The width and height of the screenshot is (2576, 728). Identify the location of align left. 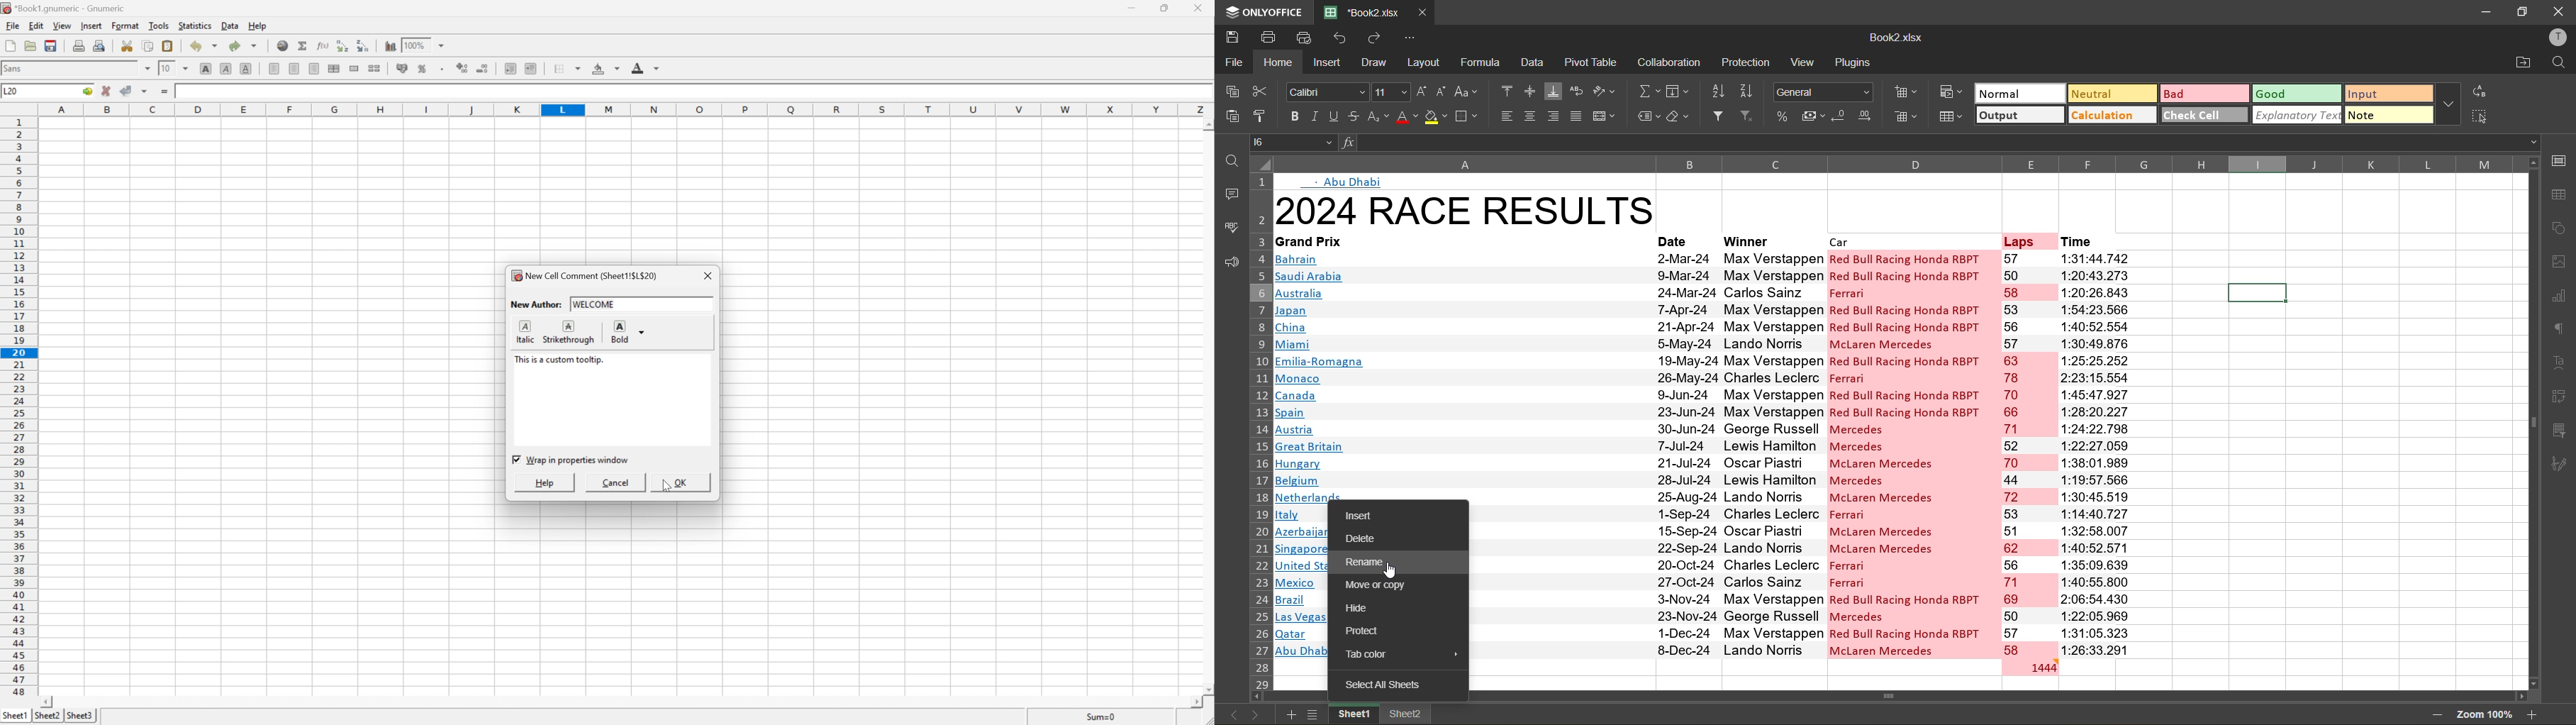
(1505, 118).